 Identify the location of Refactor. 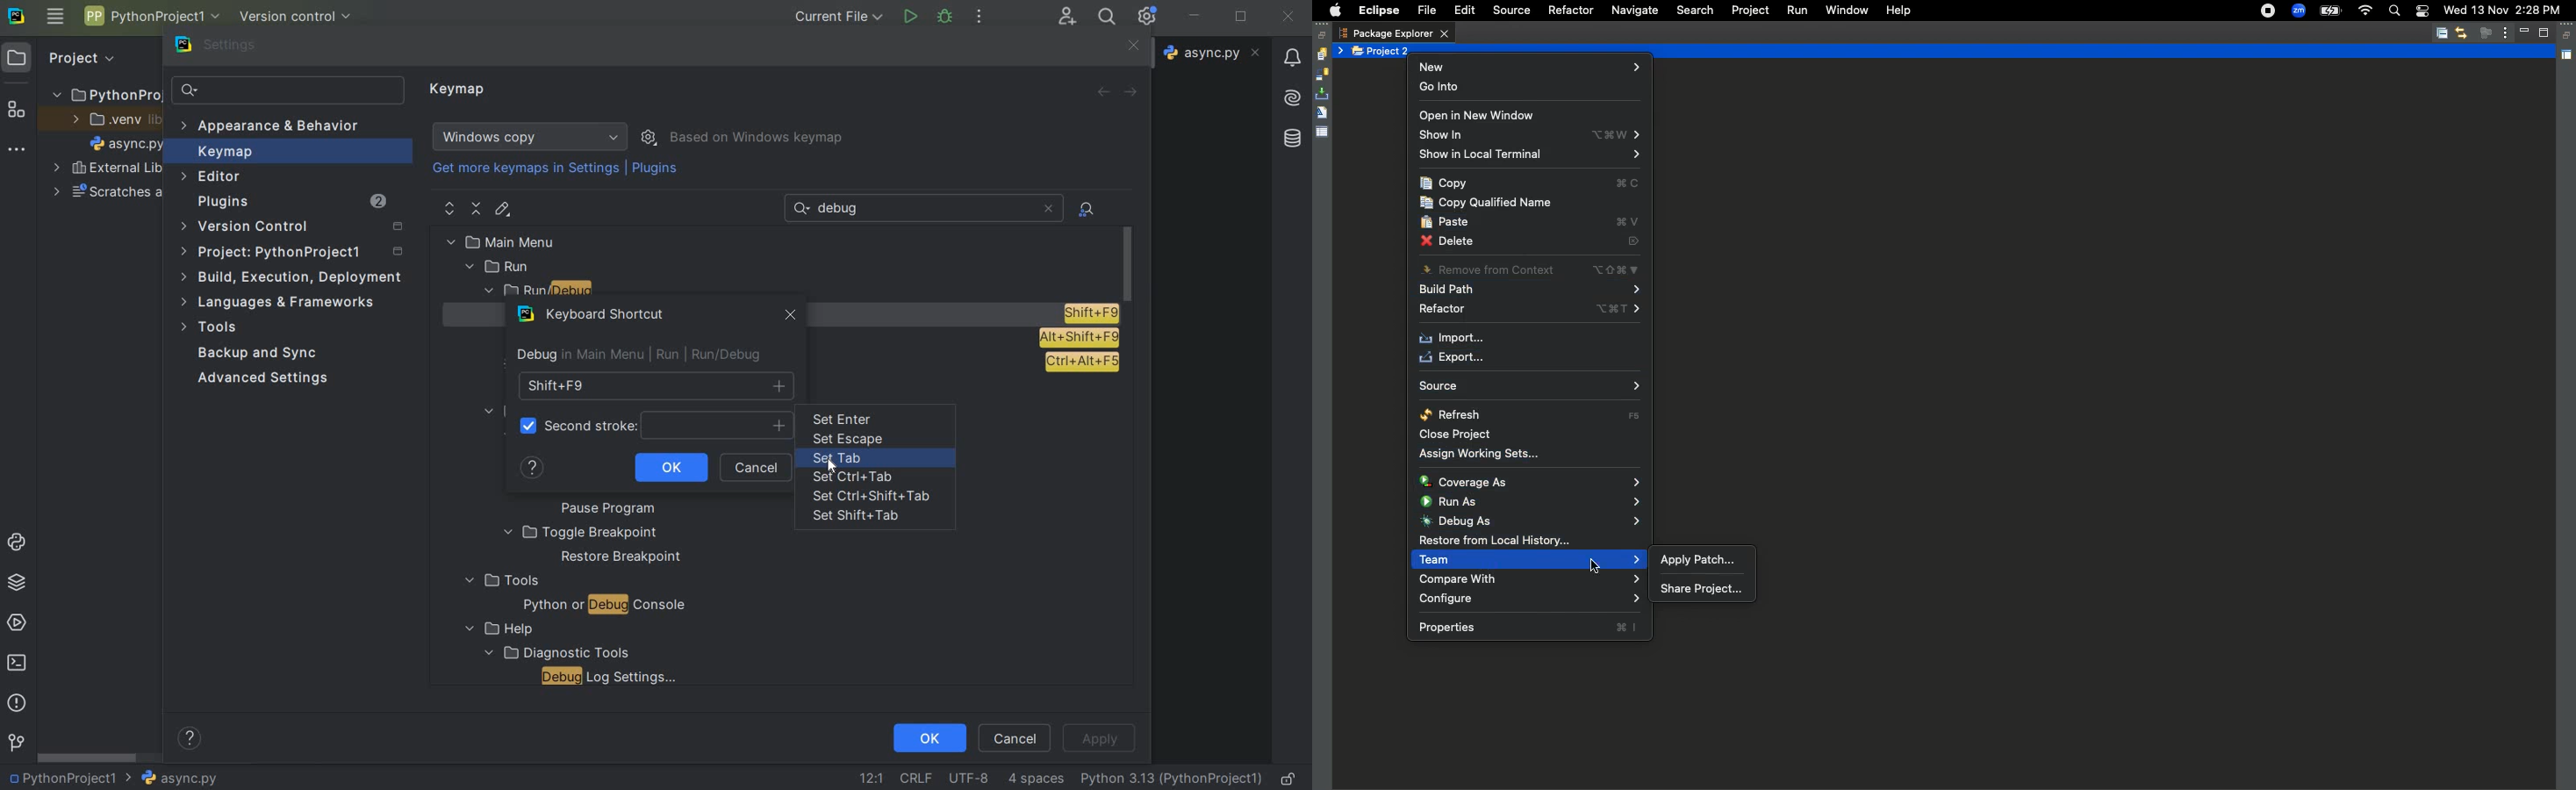
(1528, 311).